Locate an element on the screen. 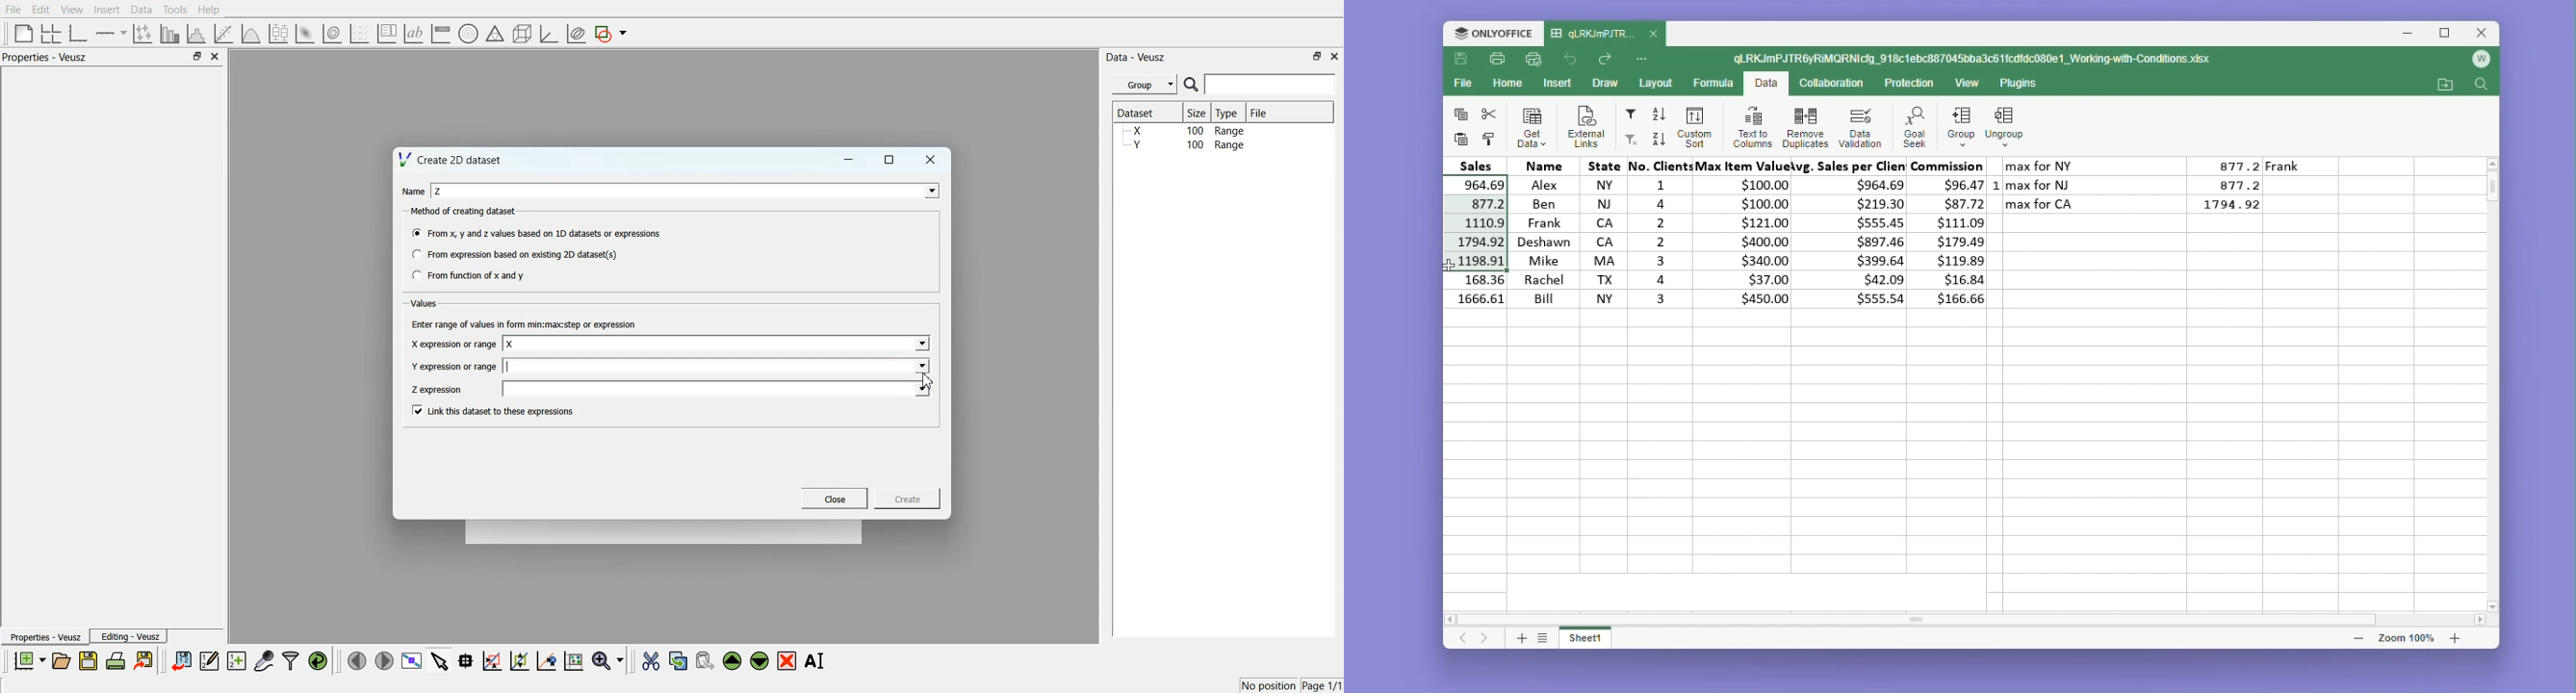 The image size is (2576, 700). Select items from graph or scroll is located at coordinates (440, 659).